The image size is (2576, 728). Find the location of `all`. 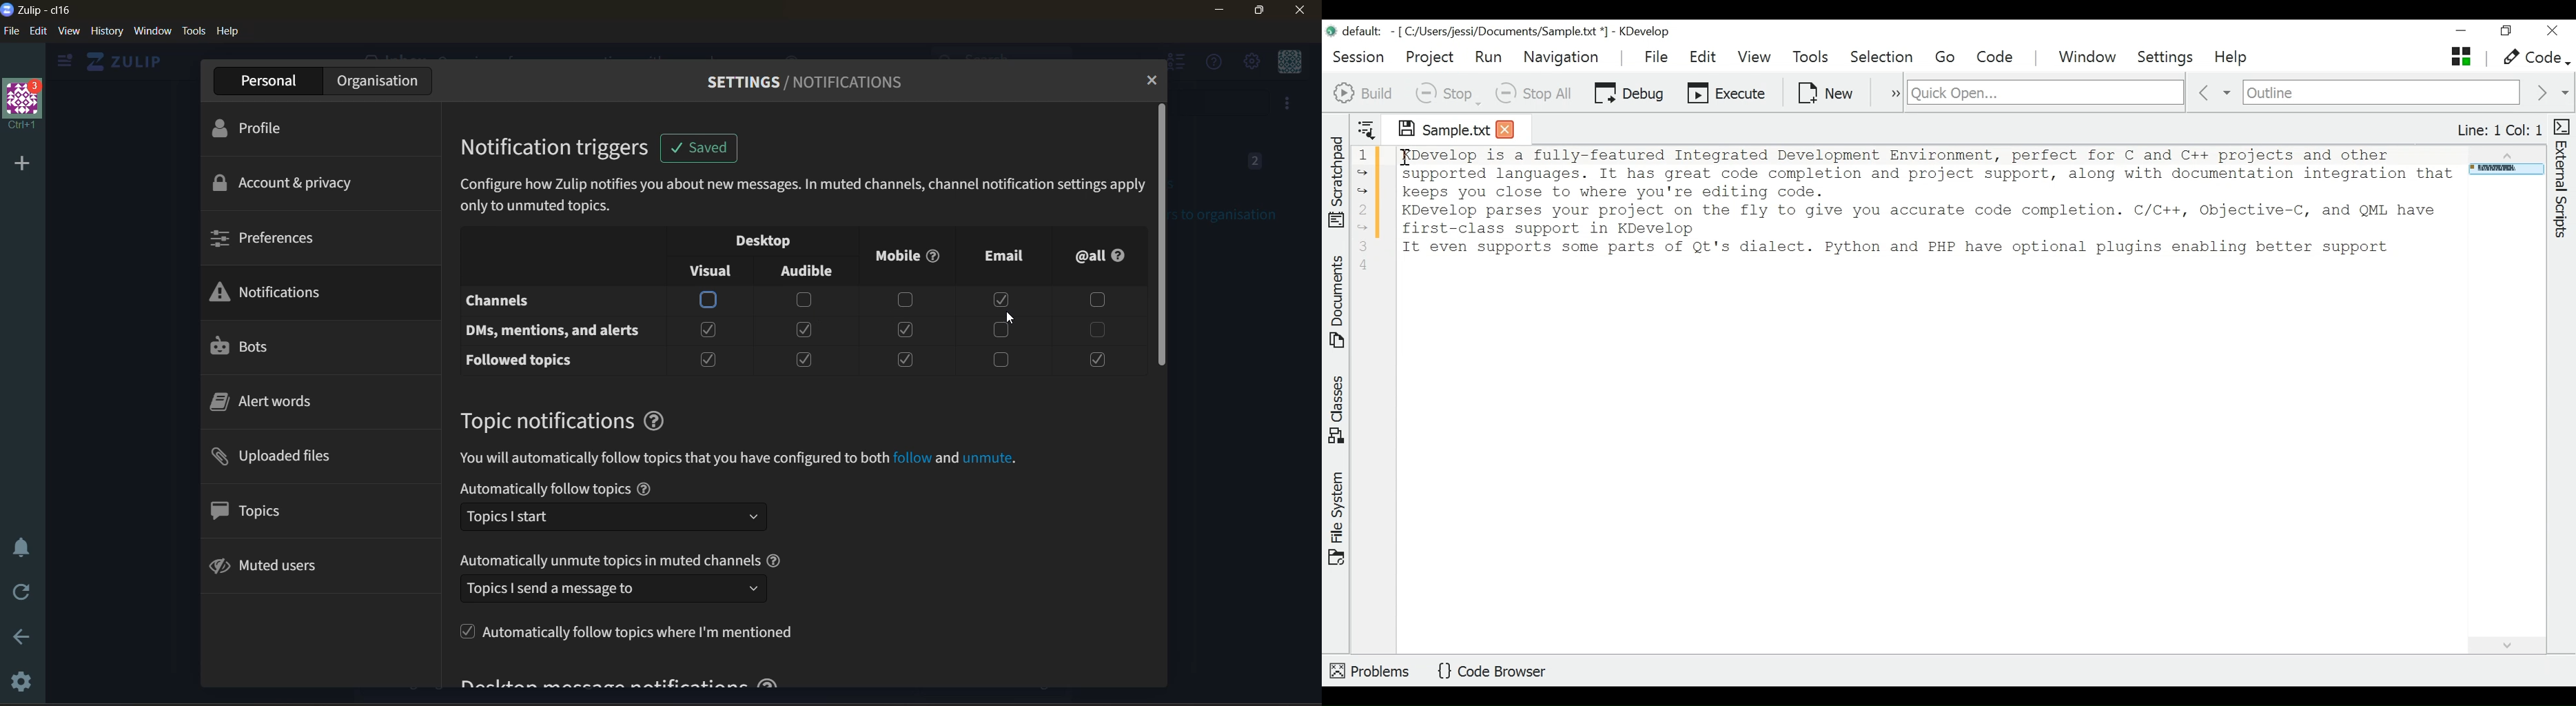

all is located at coordinates (1101, 254).